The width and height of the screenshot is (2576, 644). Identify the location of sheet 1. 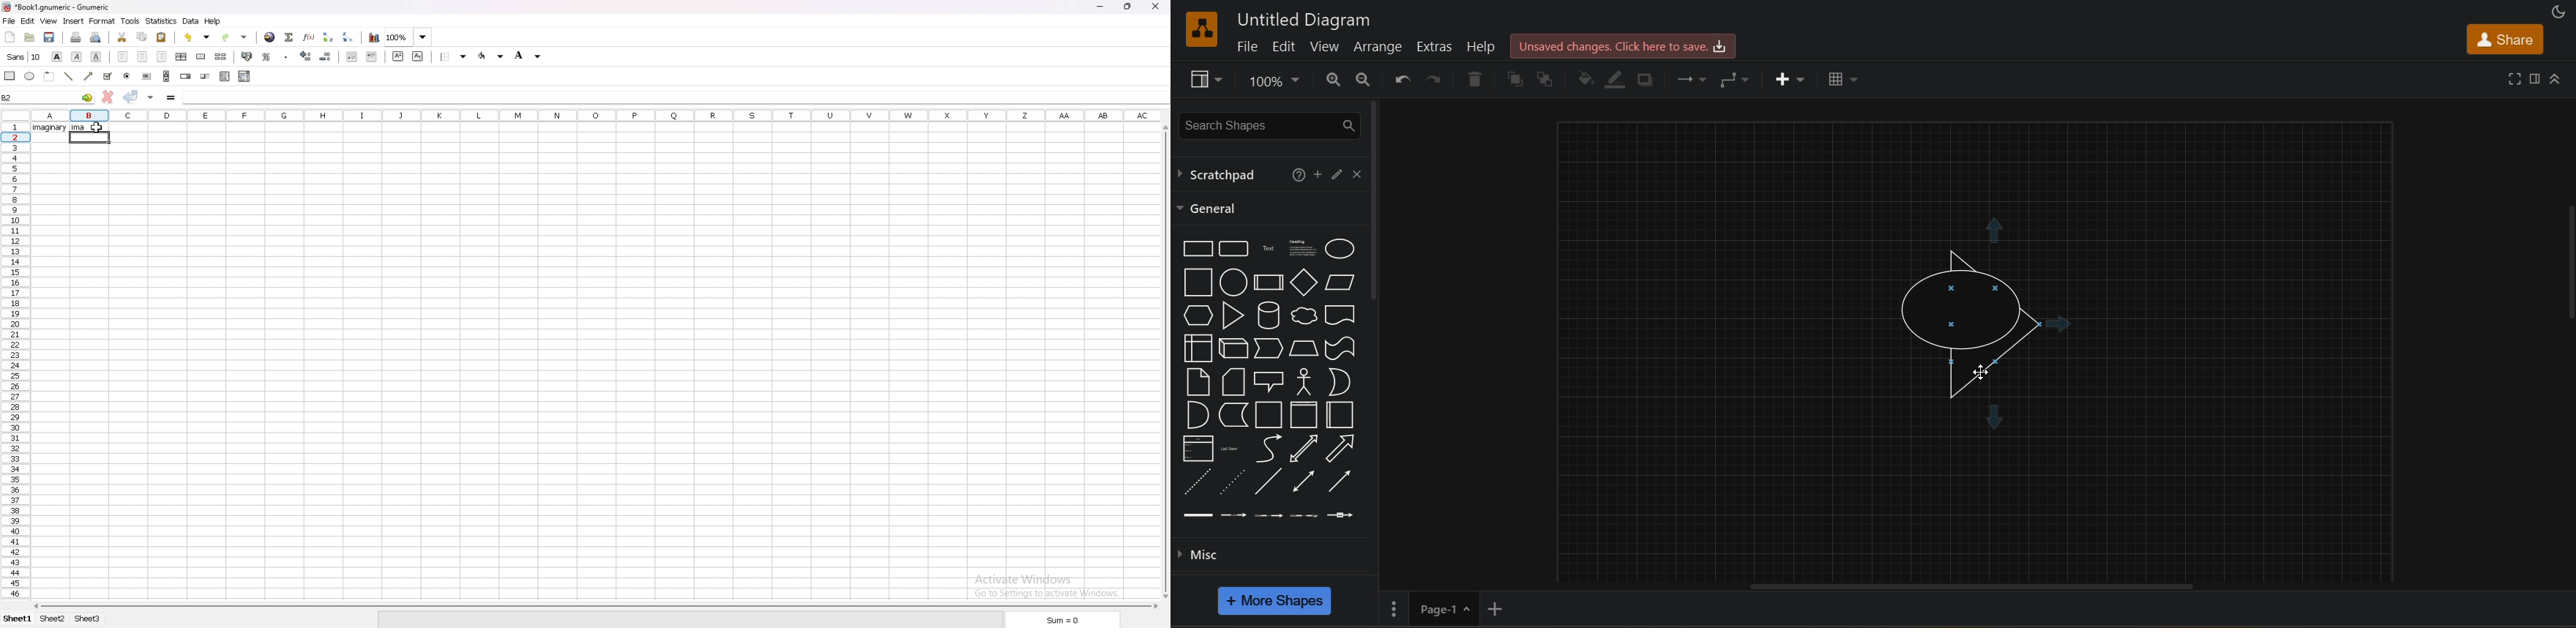
(19, 619).